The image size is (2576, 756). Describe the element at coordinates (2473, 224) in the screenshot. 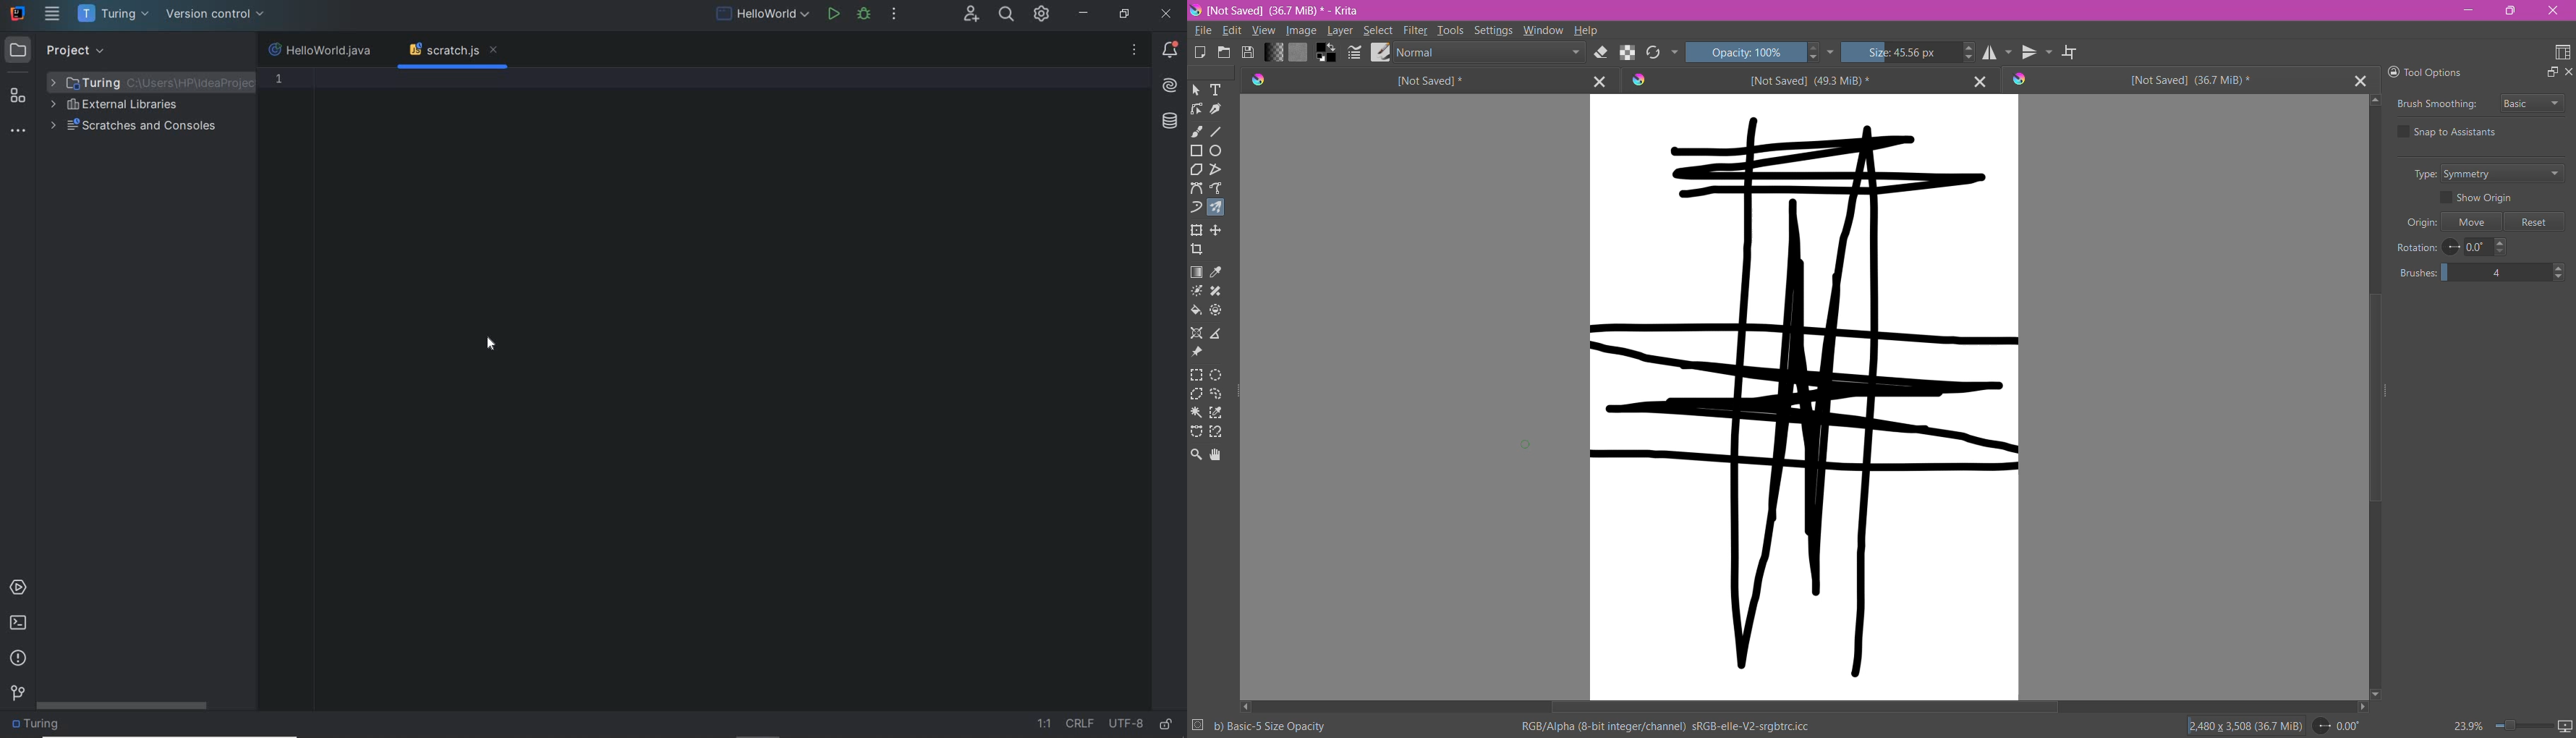

I see `Move` at that location.